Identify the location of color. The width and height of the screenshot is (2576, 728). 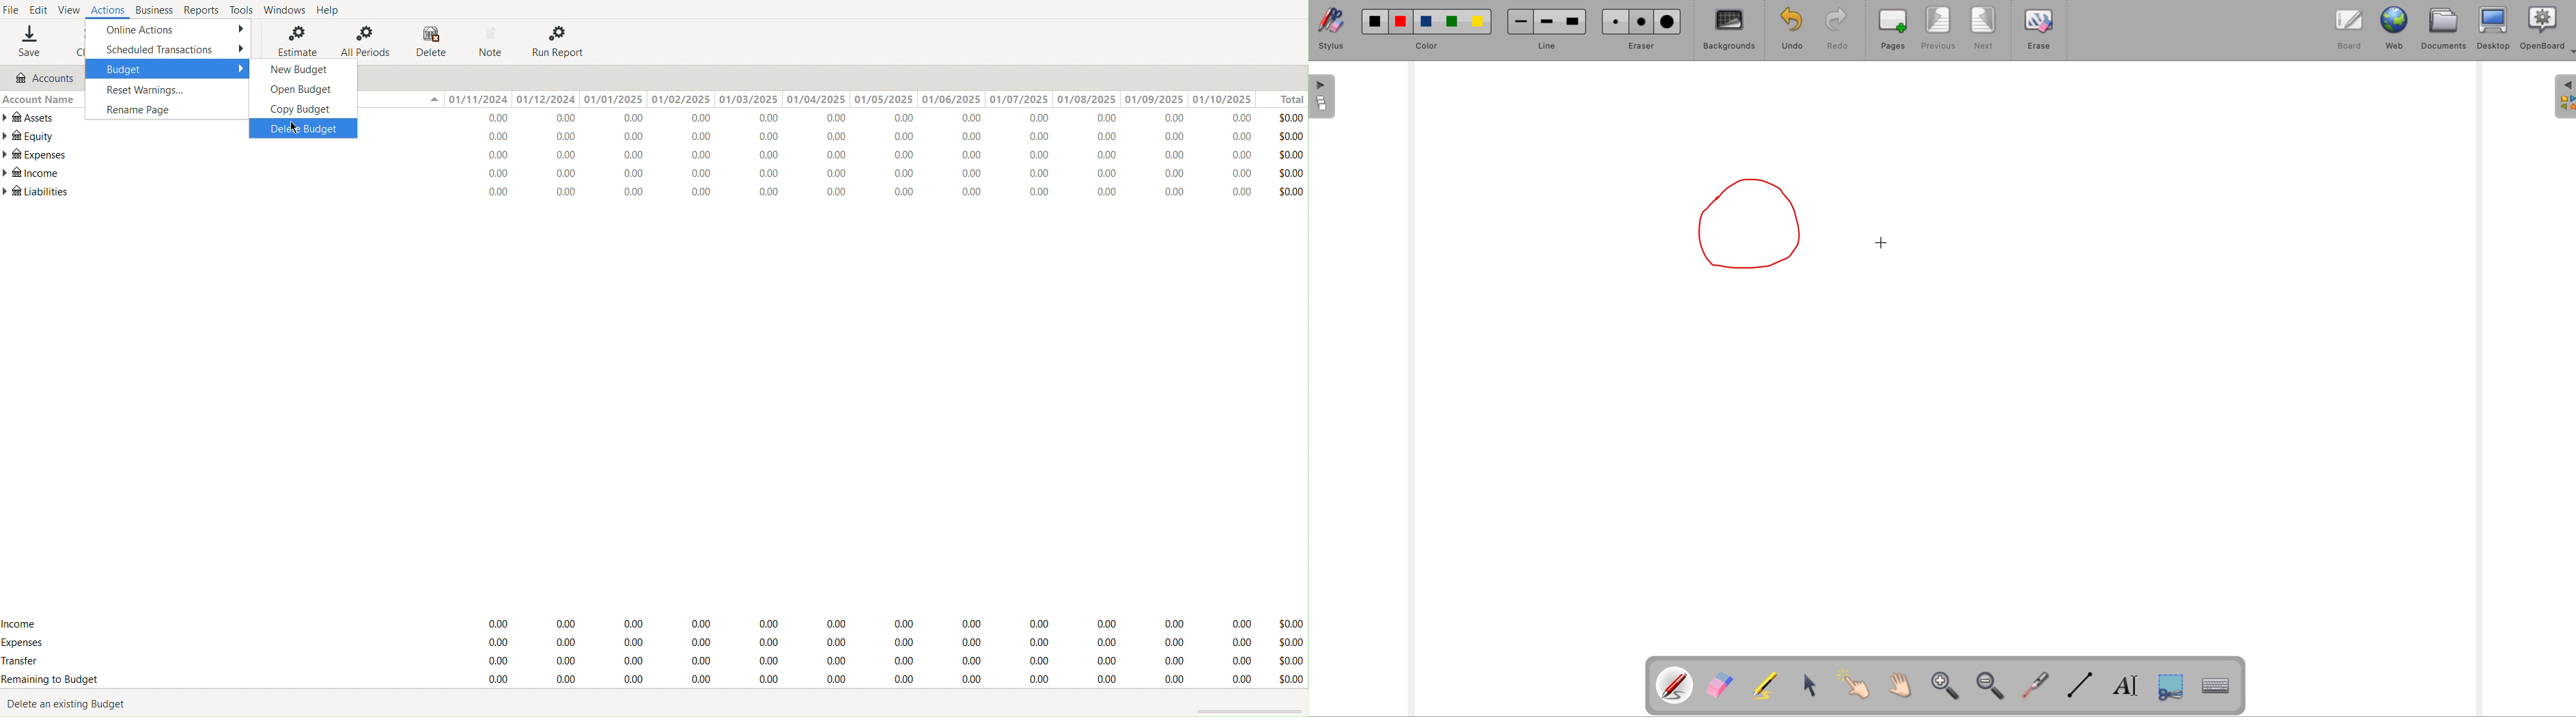
(1429, 30).